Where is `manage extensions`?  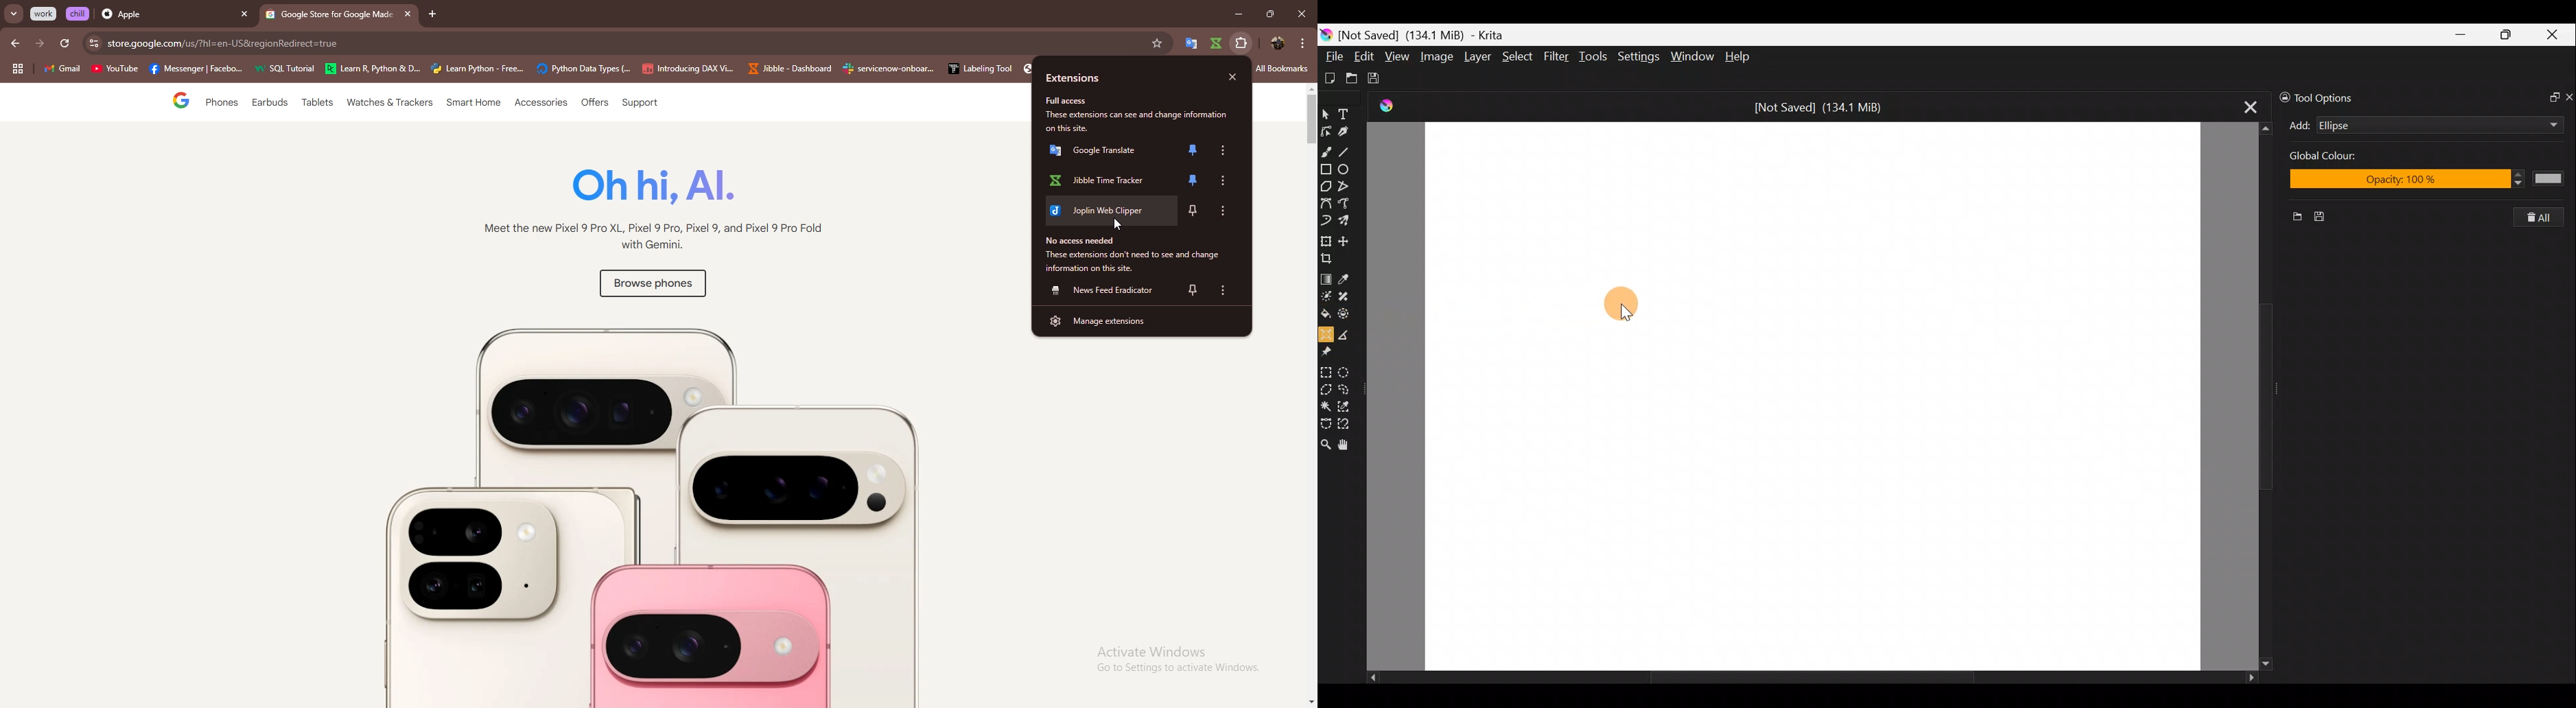 manage extensions is located at coordinates (1140, 320).